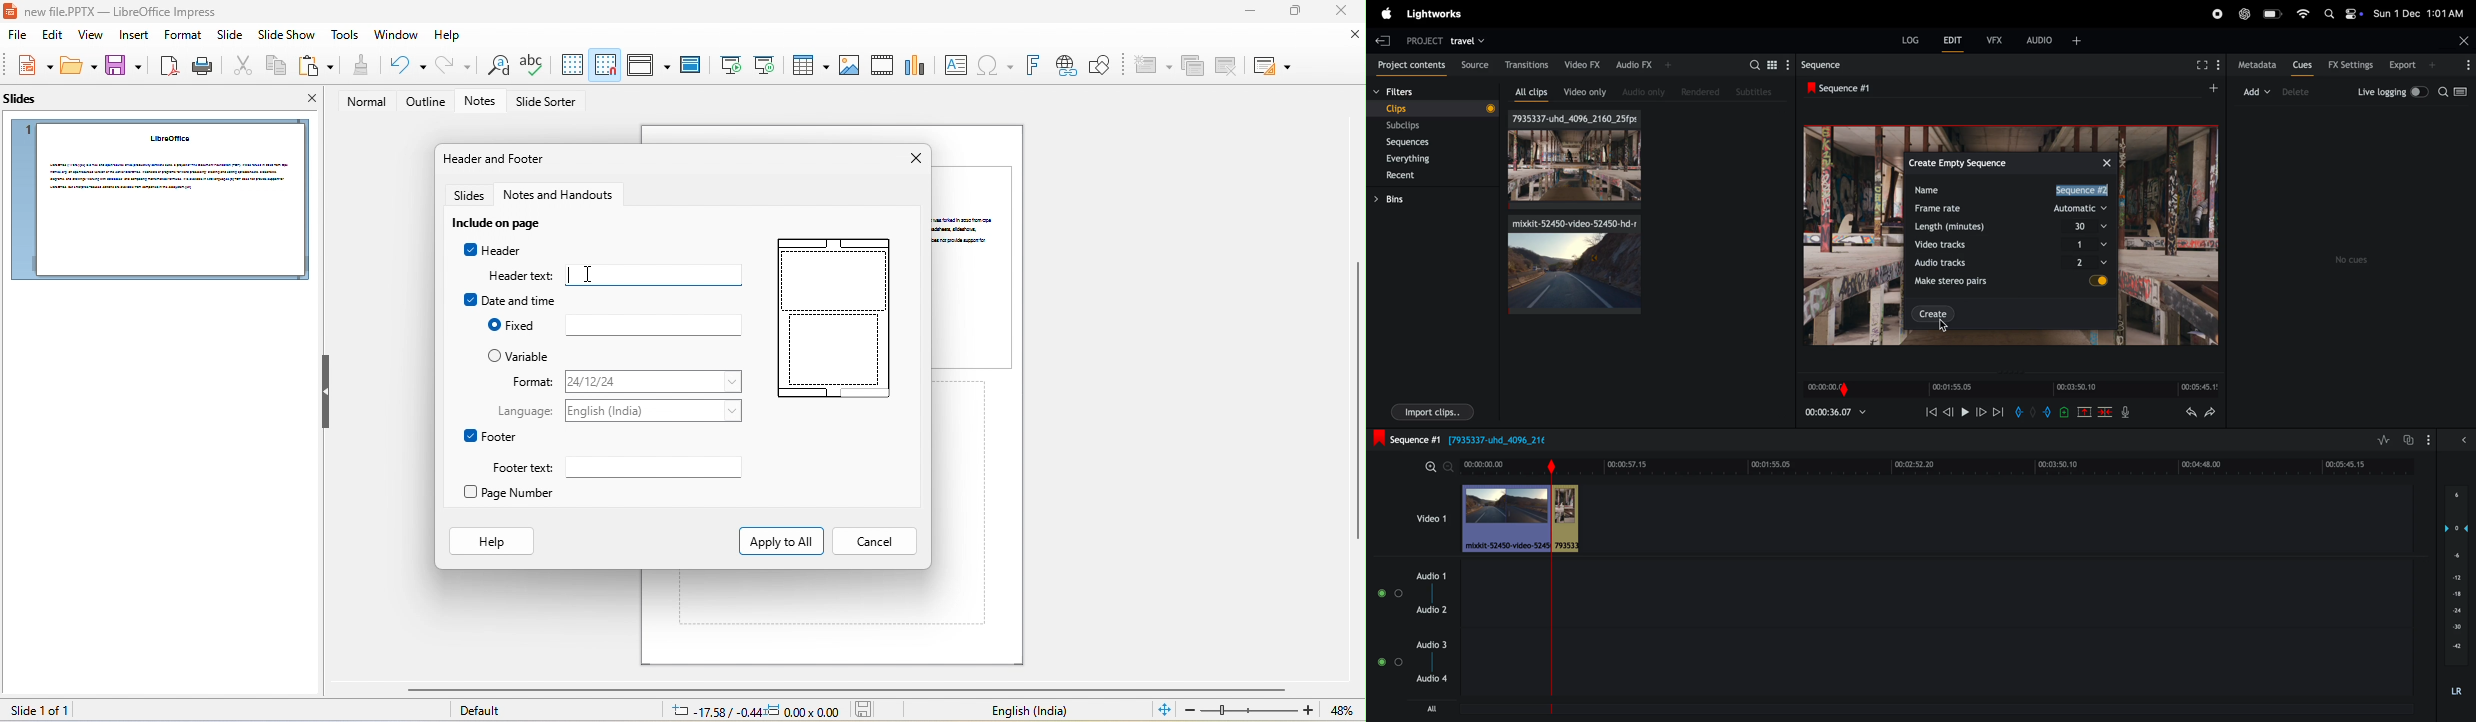 This screenshot has width=2492, height=728. I want to click on Header text:, so click(521, 276).